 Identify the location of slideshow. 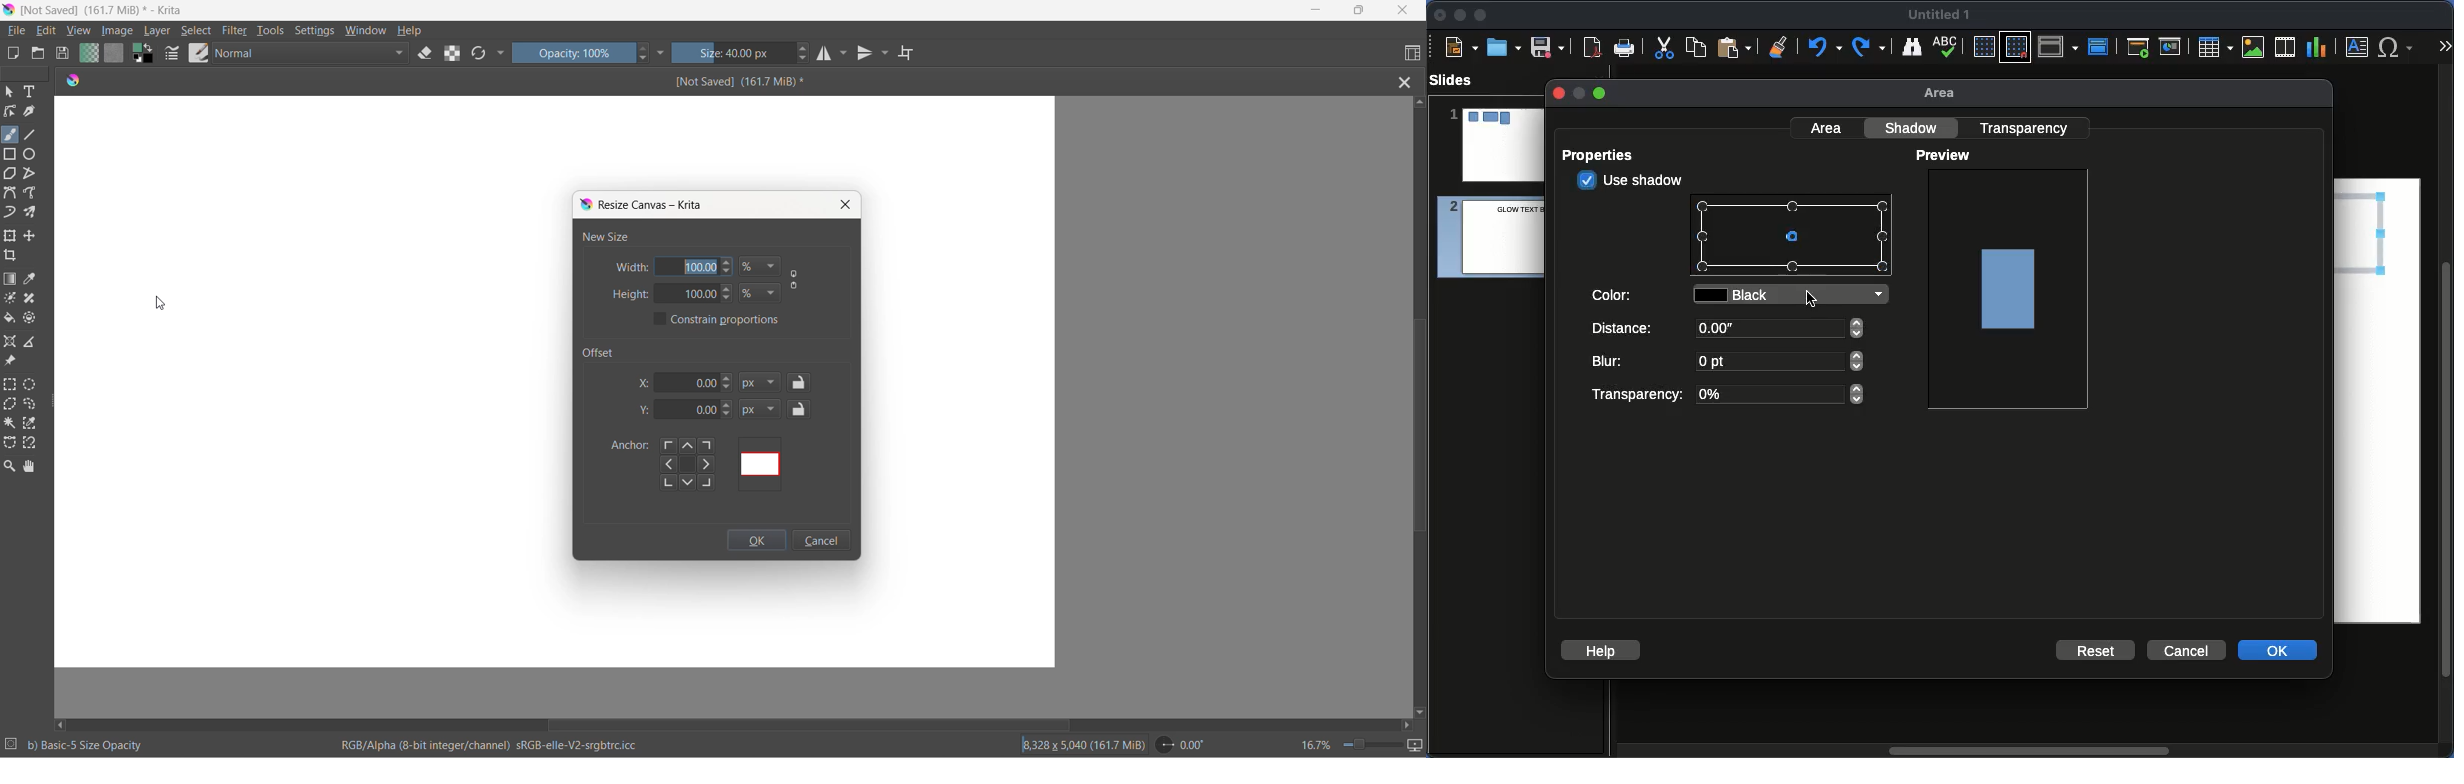
(1417, 745).